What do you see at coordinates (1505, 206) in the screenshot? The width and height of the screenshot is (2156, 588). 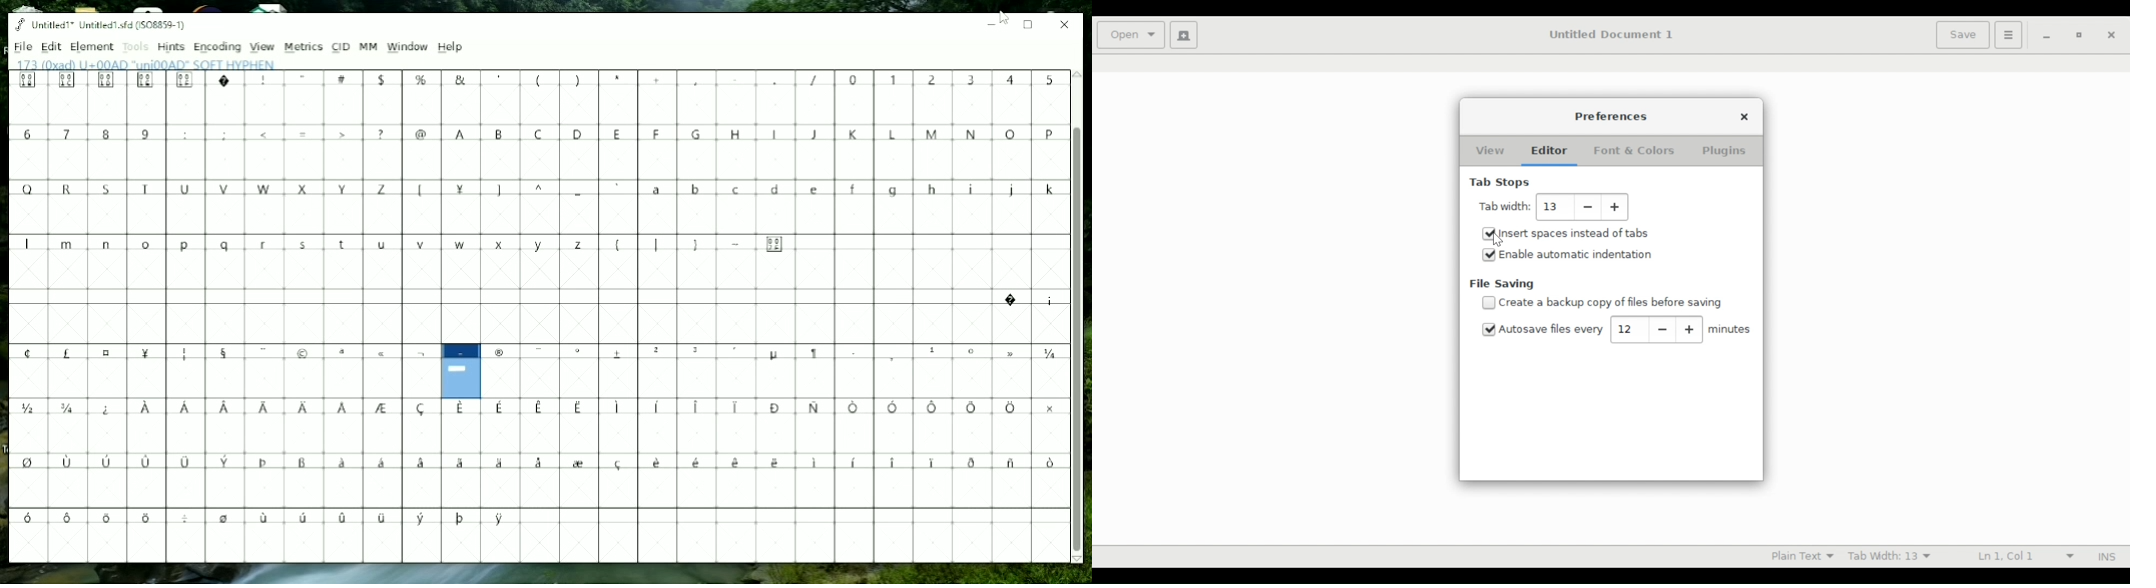 I see `Tab Width` at bounding box center [1505, 206].